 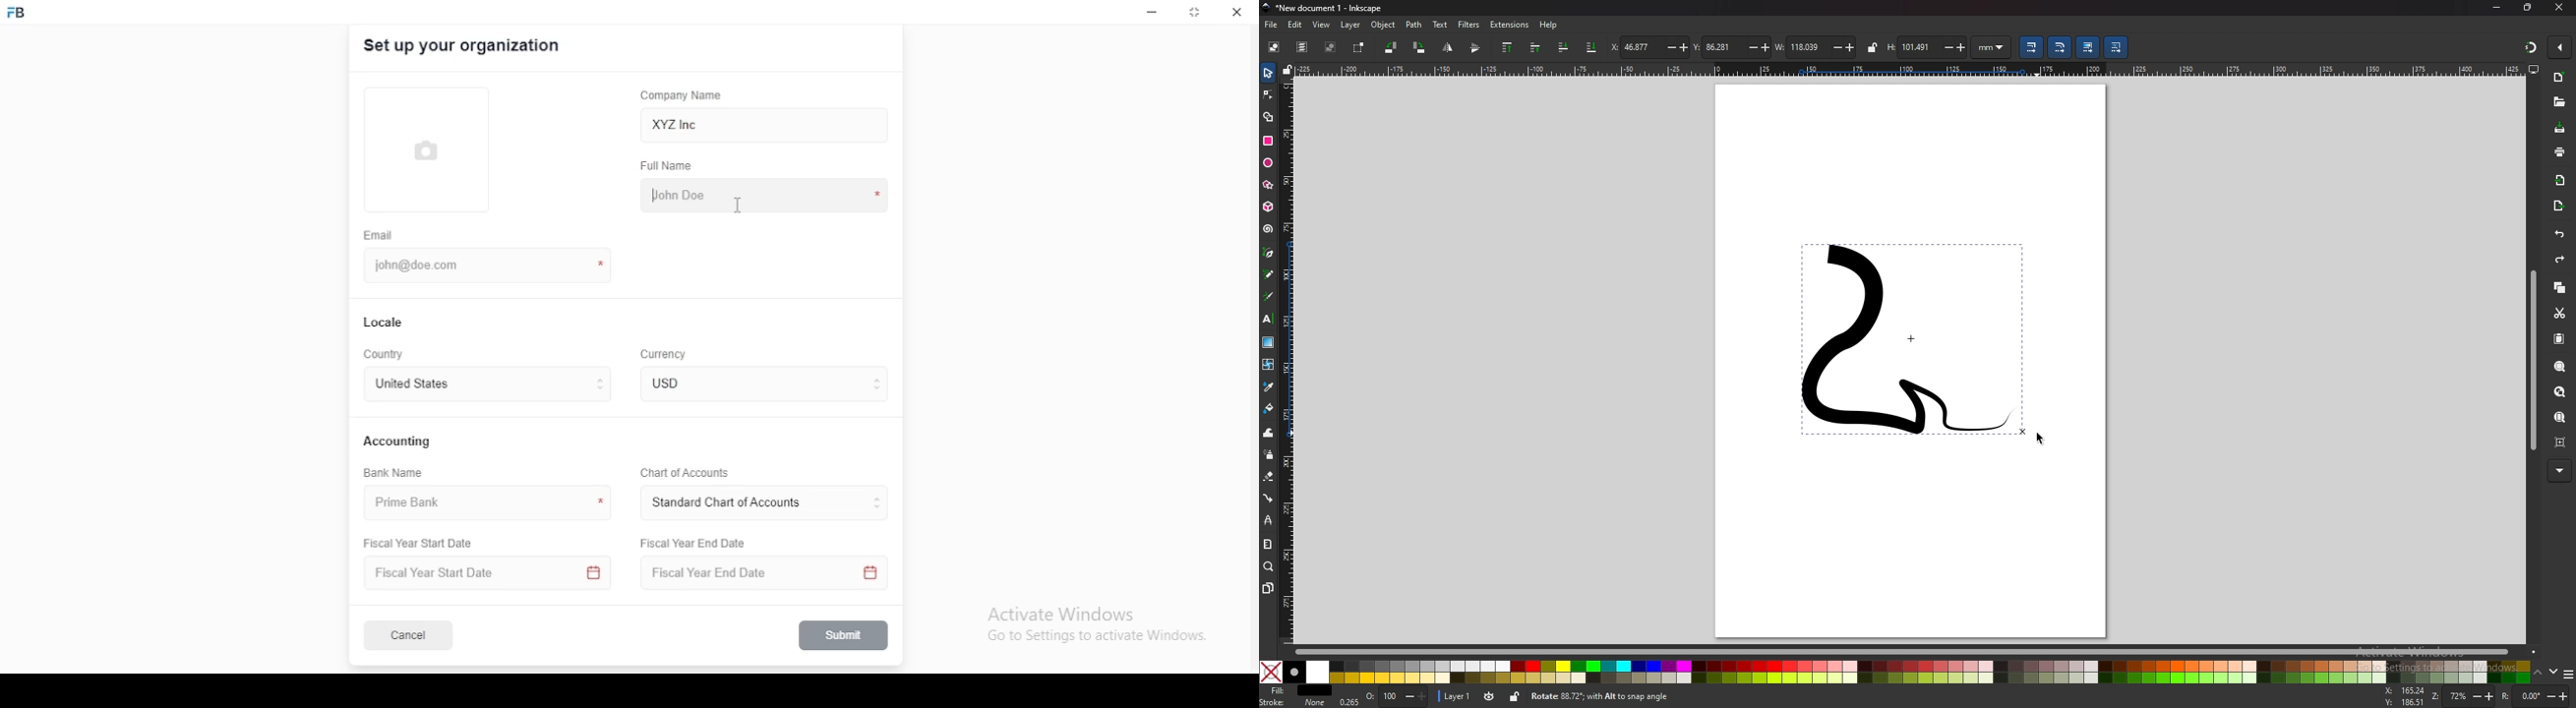 What do you see at coordinates (758, 573) in the screenshot?
I see `Fiscal Year End Date` at bounding box center [758, 573].